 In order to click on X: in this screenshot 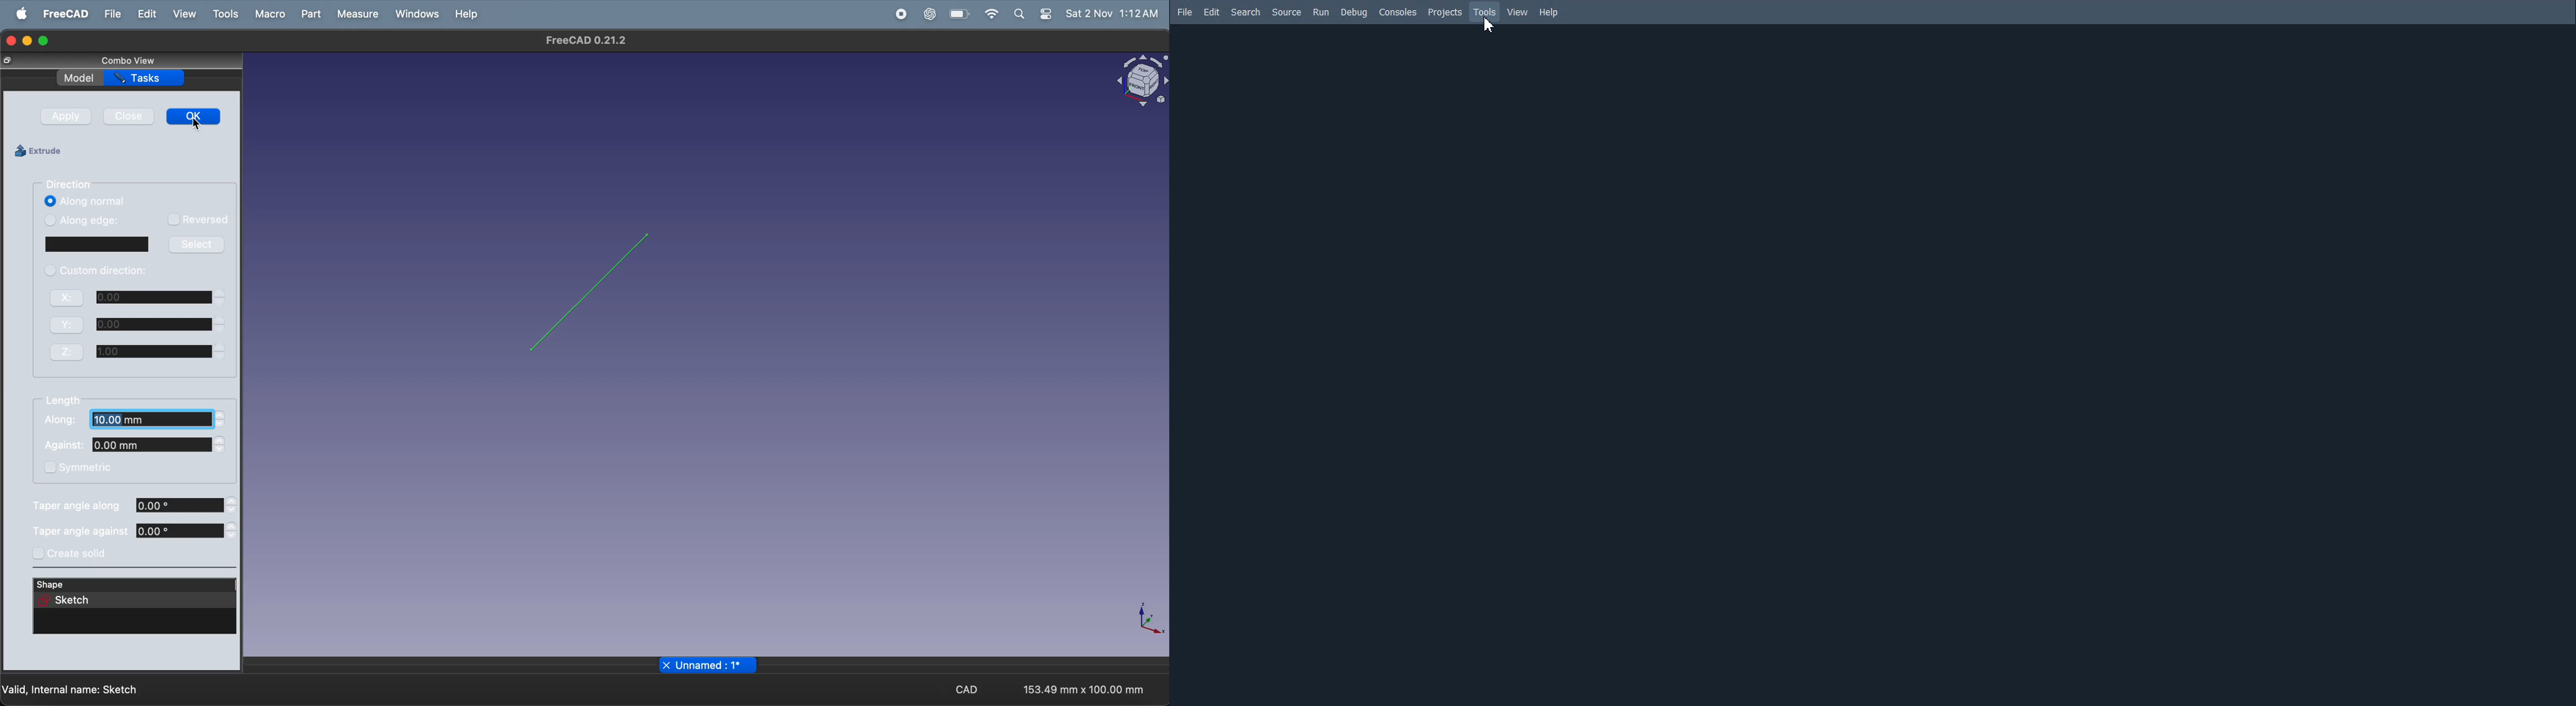, I will do `click(66, 298)`.